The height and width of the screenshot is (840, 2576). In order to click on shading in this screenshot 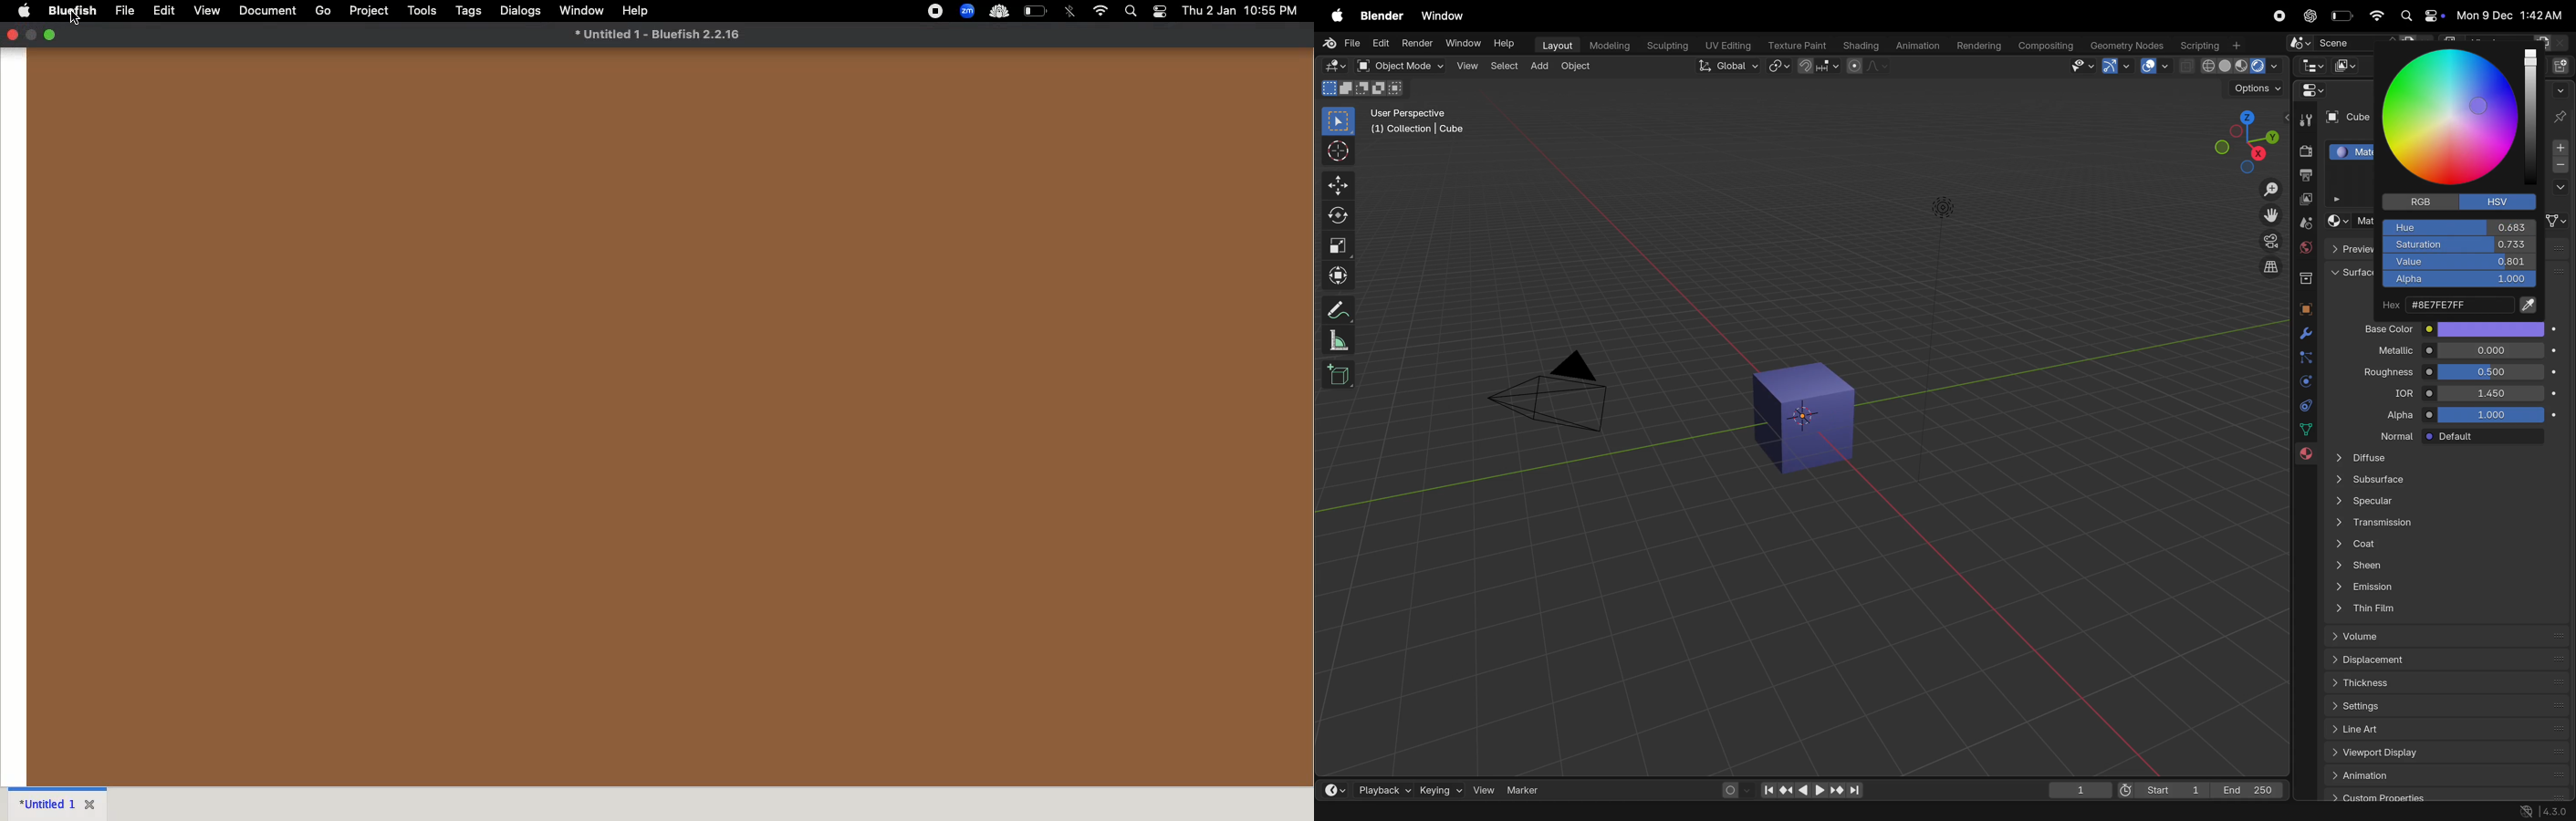, I will do `click(1860, 46)`.